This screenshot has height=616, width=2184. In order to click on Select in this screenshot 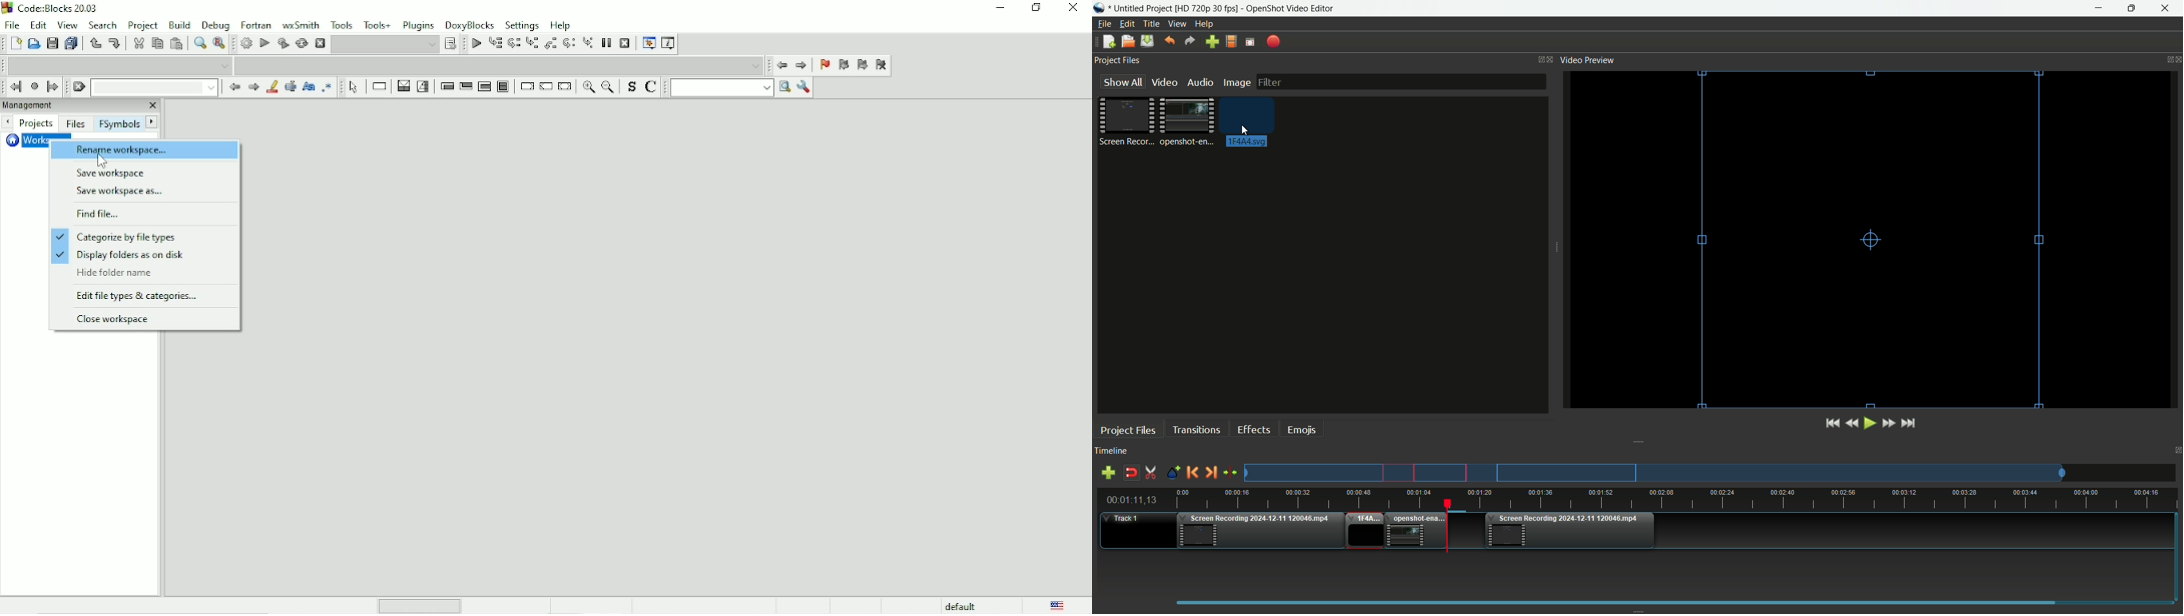, I will do `click(354, 87)`.